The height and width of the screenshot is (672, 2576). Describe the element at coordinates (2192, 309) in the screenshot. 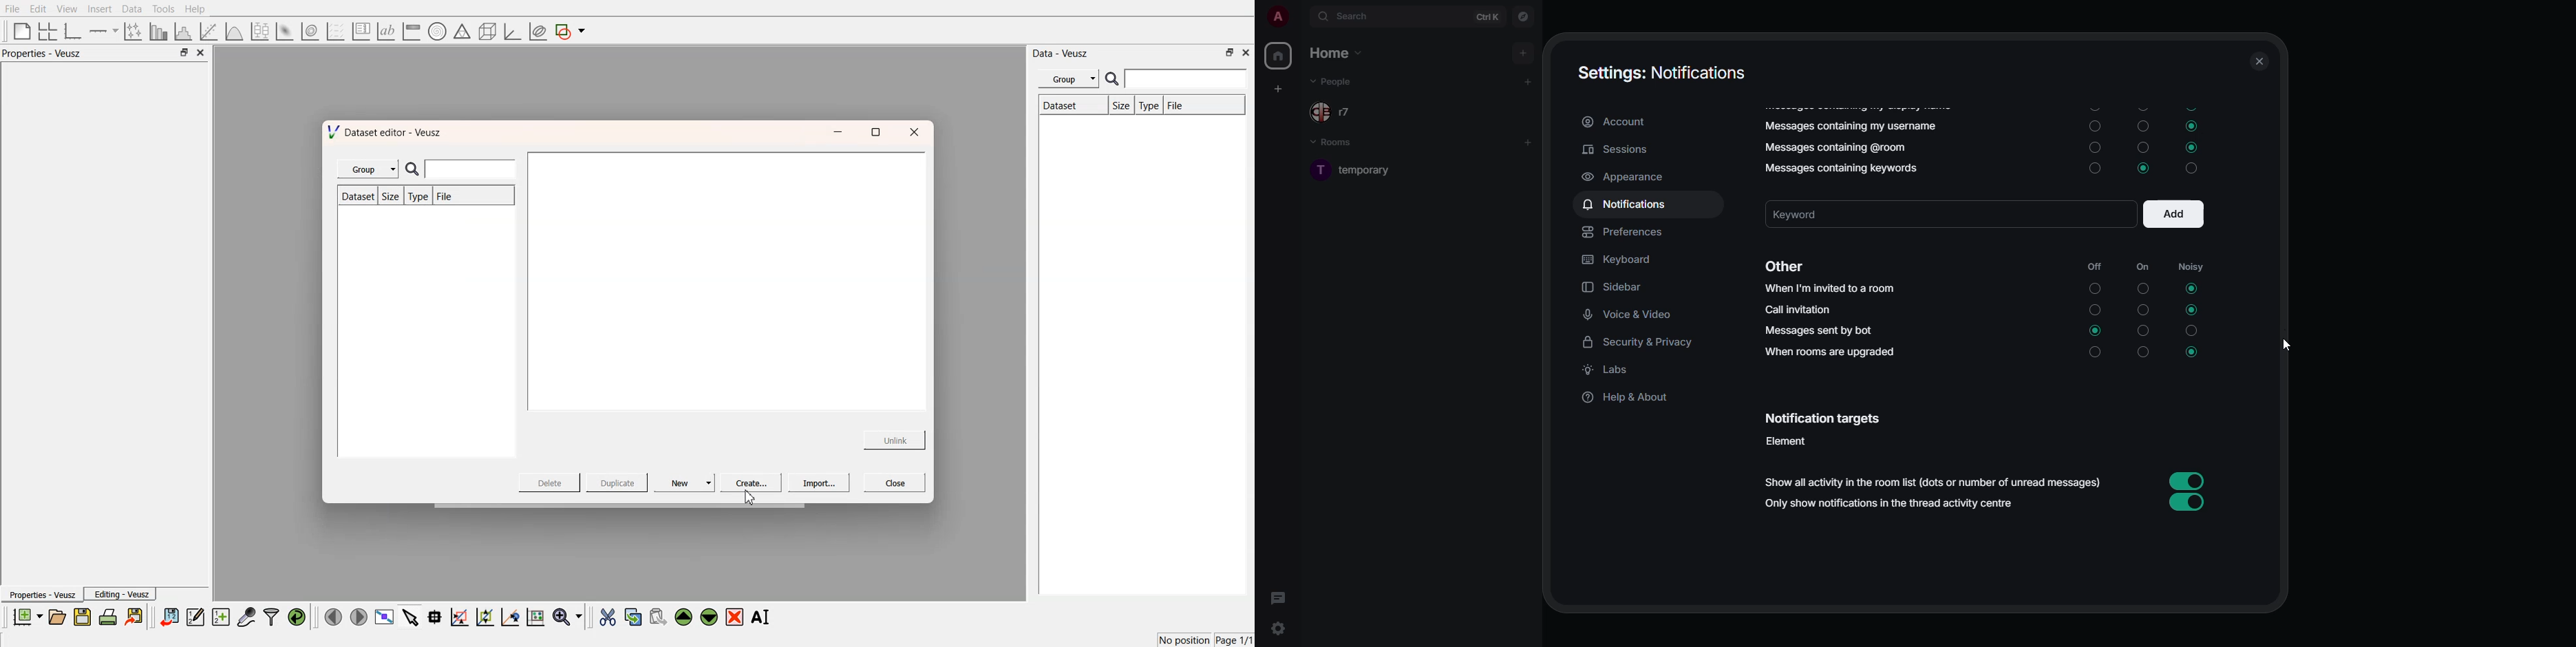

I see `selected` at that location.